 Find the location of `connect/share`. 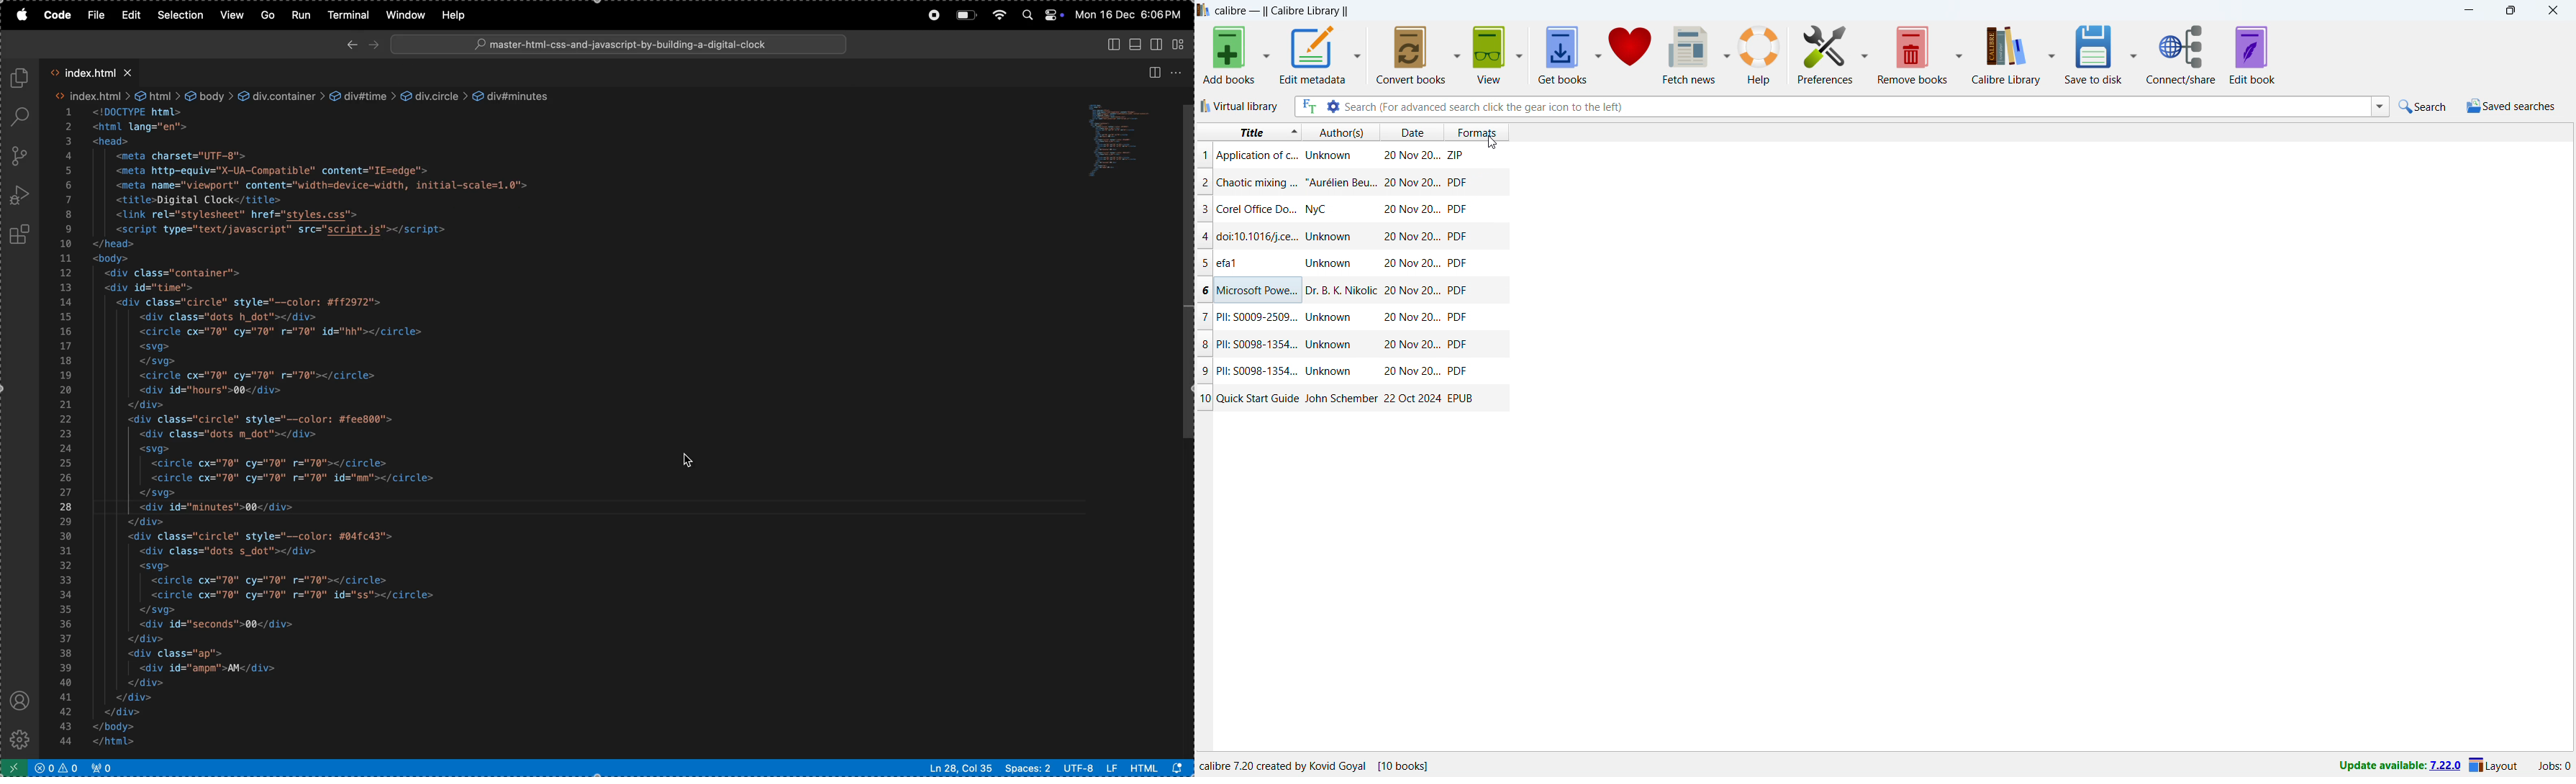

connect/share is located at coordinates (2182, 55).